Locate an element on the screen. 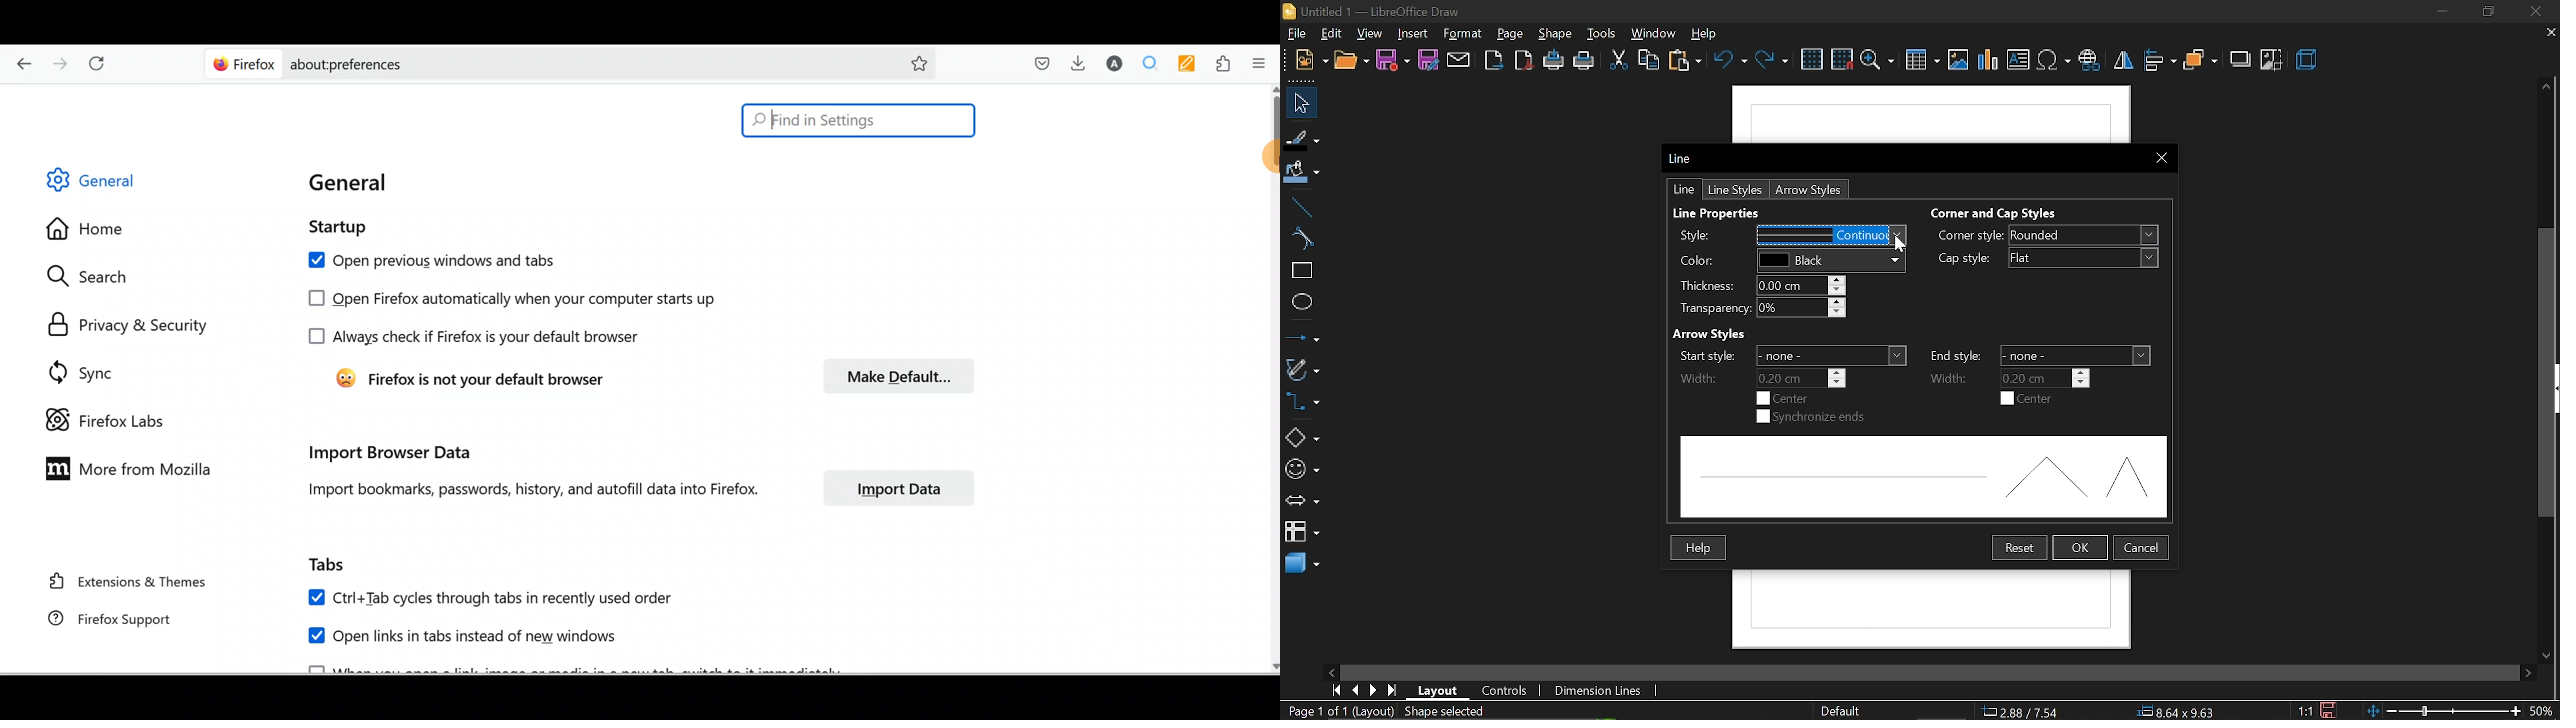 Image resolution: width=2576 pixels, height=728 pixels. restore down is located at coordinates (2486, 13).